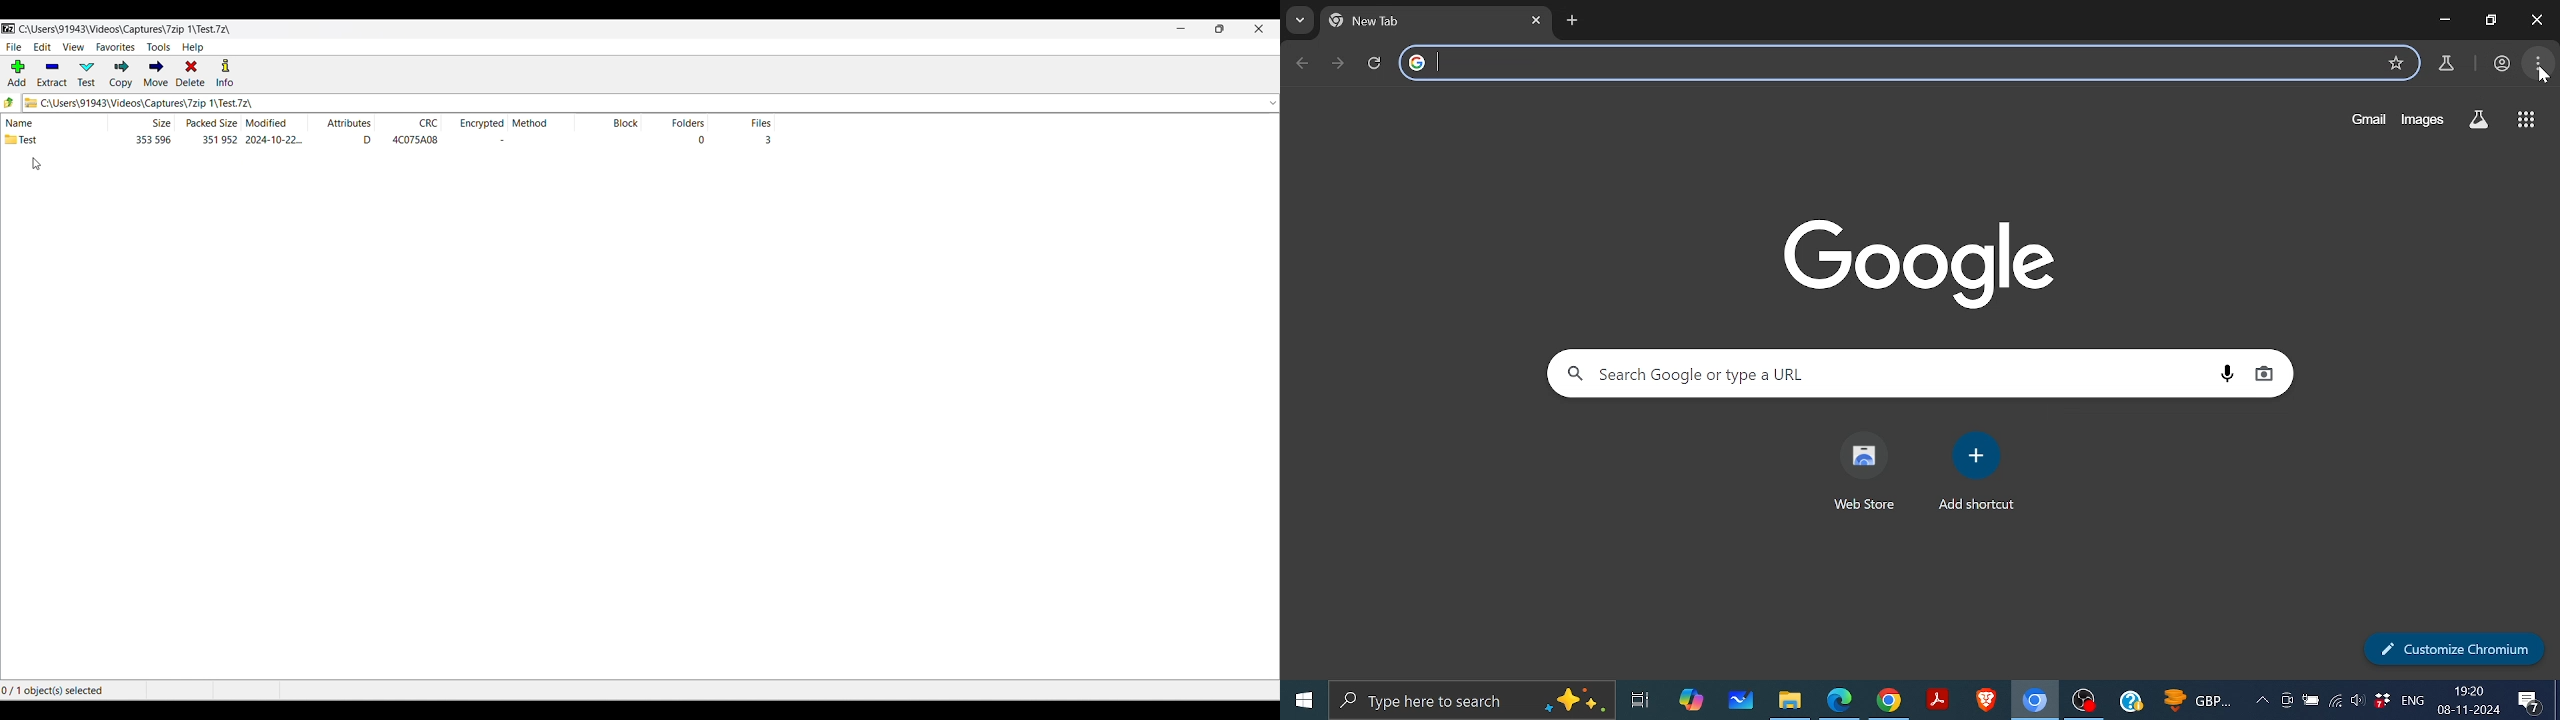  I want to click on Battery, so click(2311, 700).